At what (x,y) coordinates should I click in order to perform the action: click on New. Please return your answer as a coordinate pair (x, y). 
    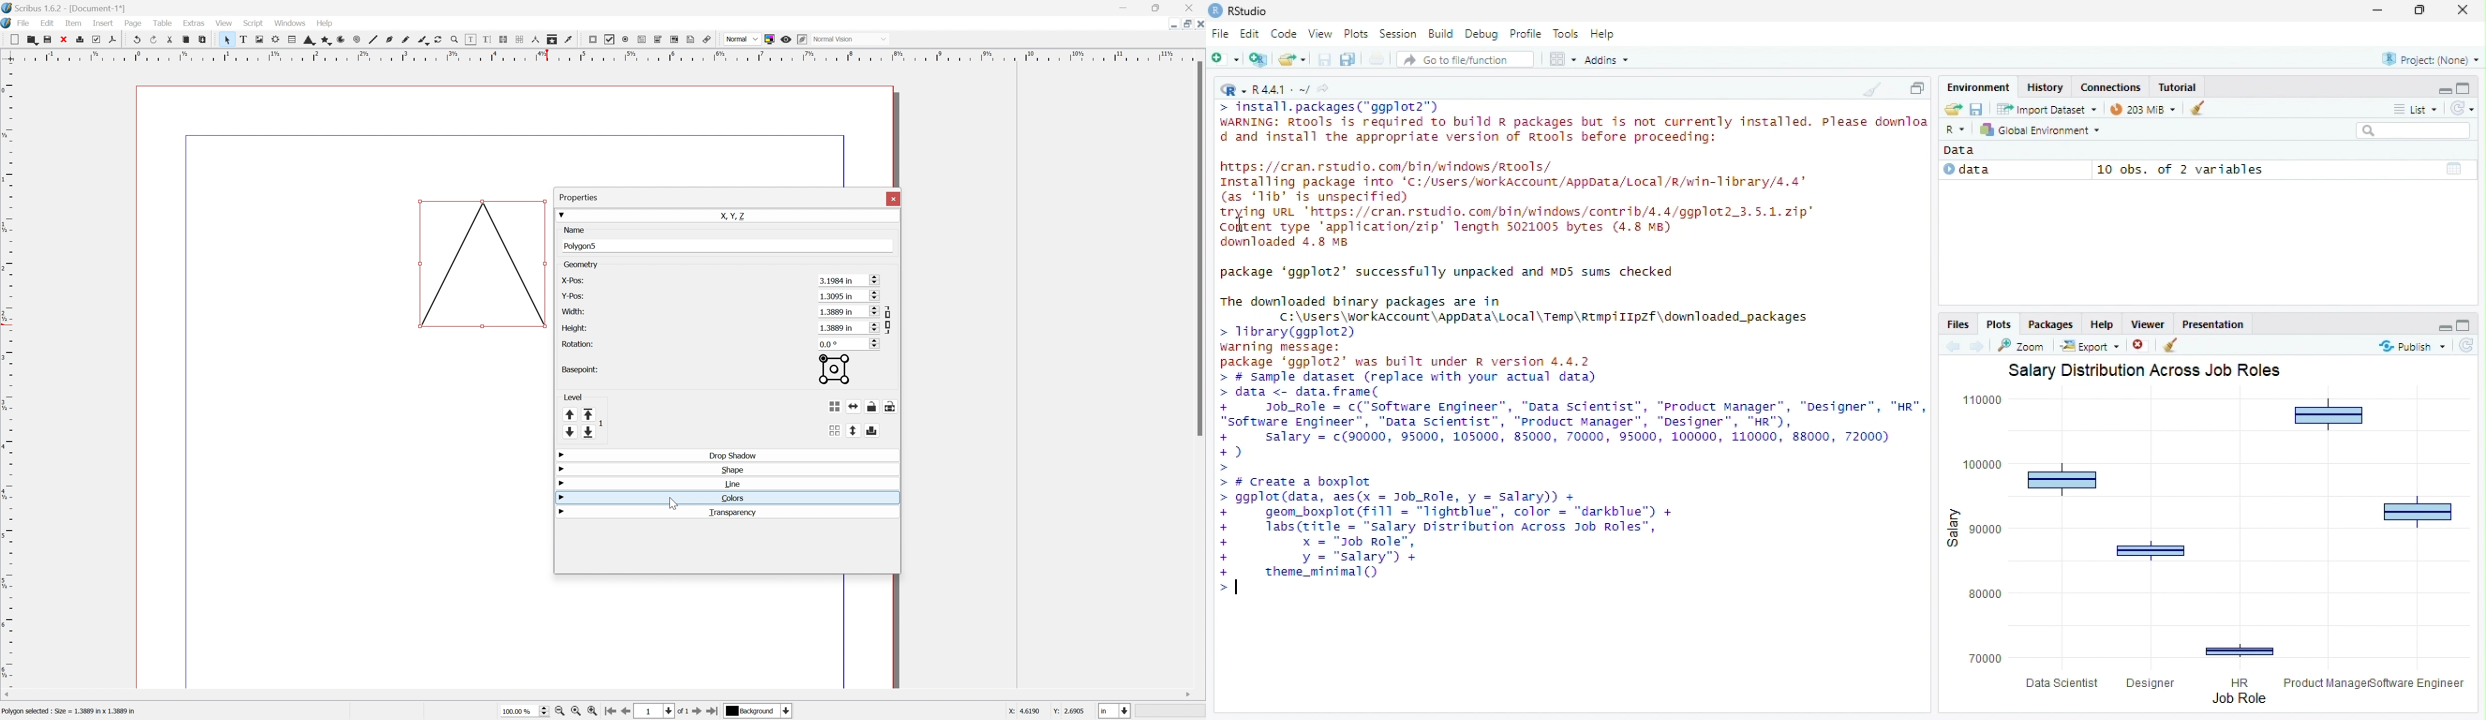
    Looking at the image, I should click on (14, 40).